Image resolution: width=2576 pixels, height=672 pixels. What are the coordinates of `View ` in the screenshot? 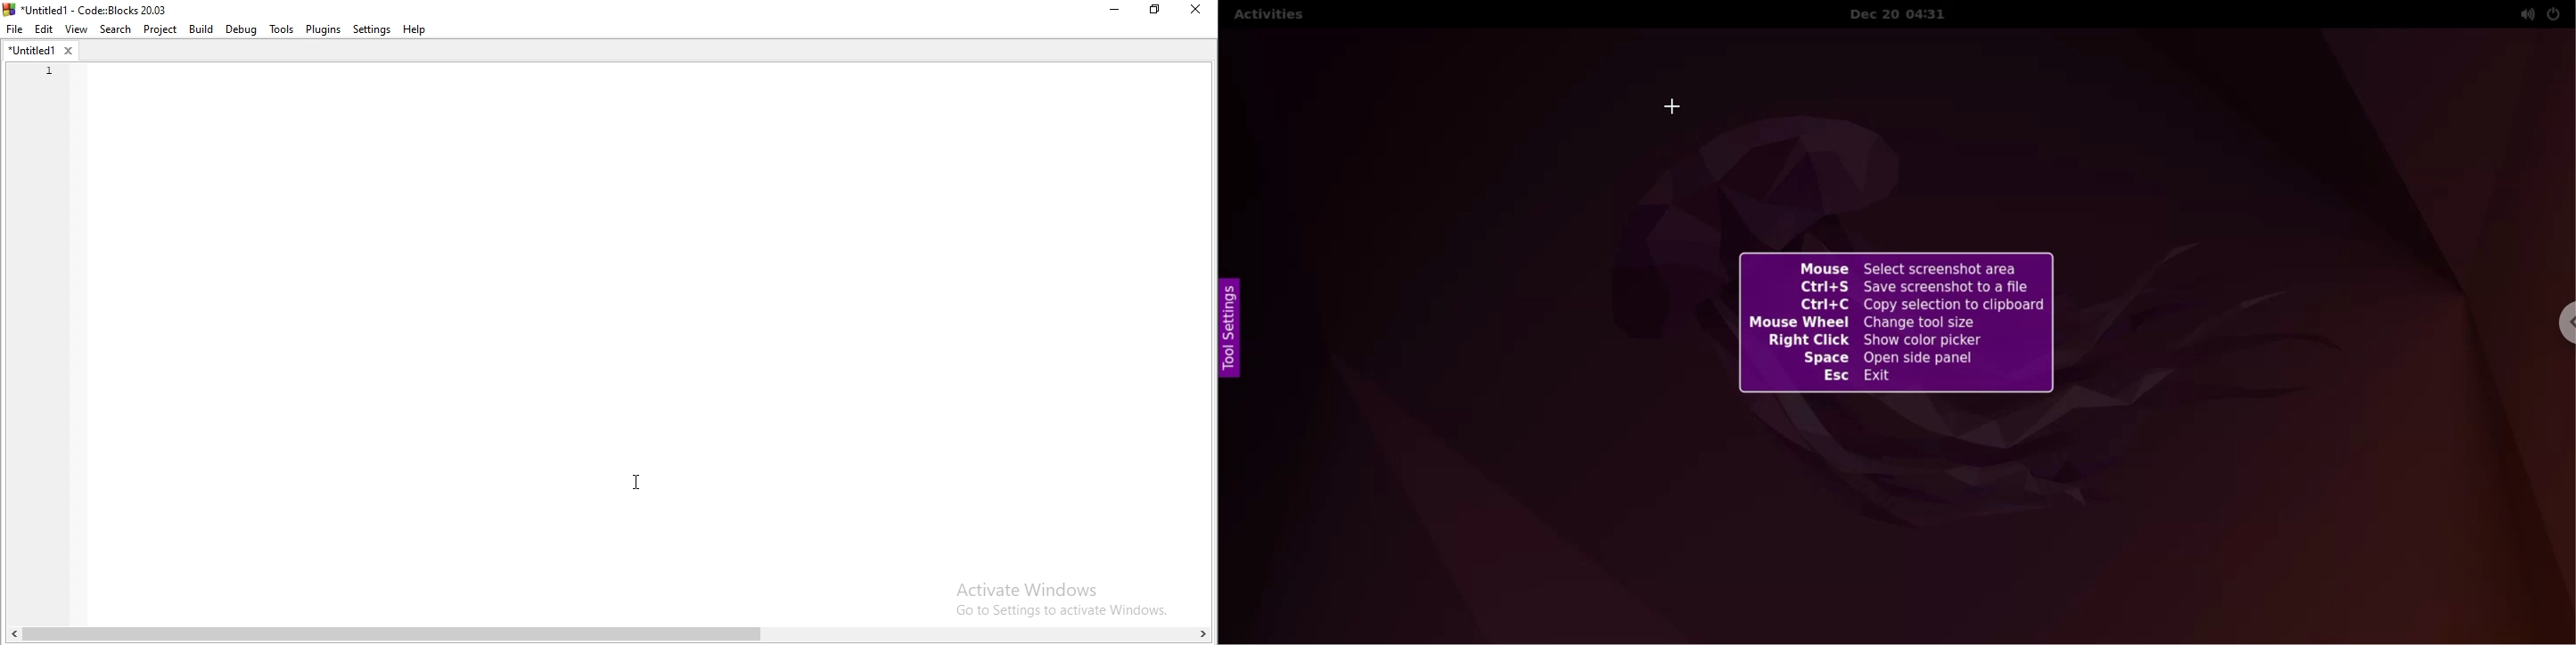 It's located at (77, 29).